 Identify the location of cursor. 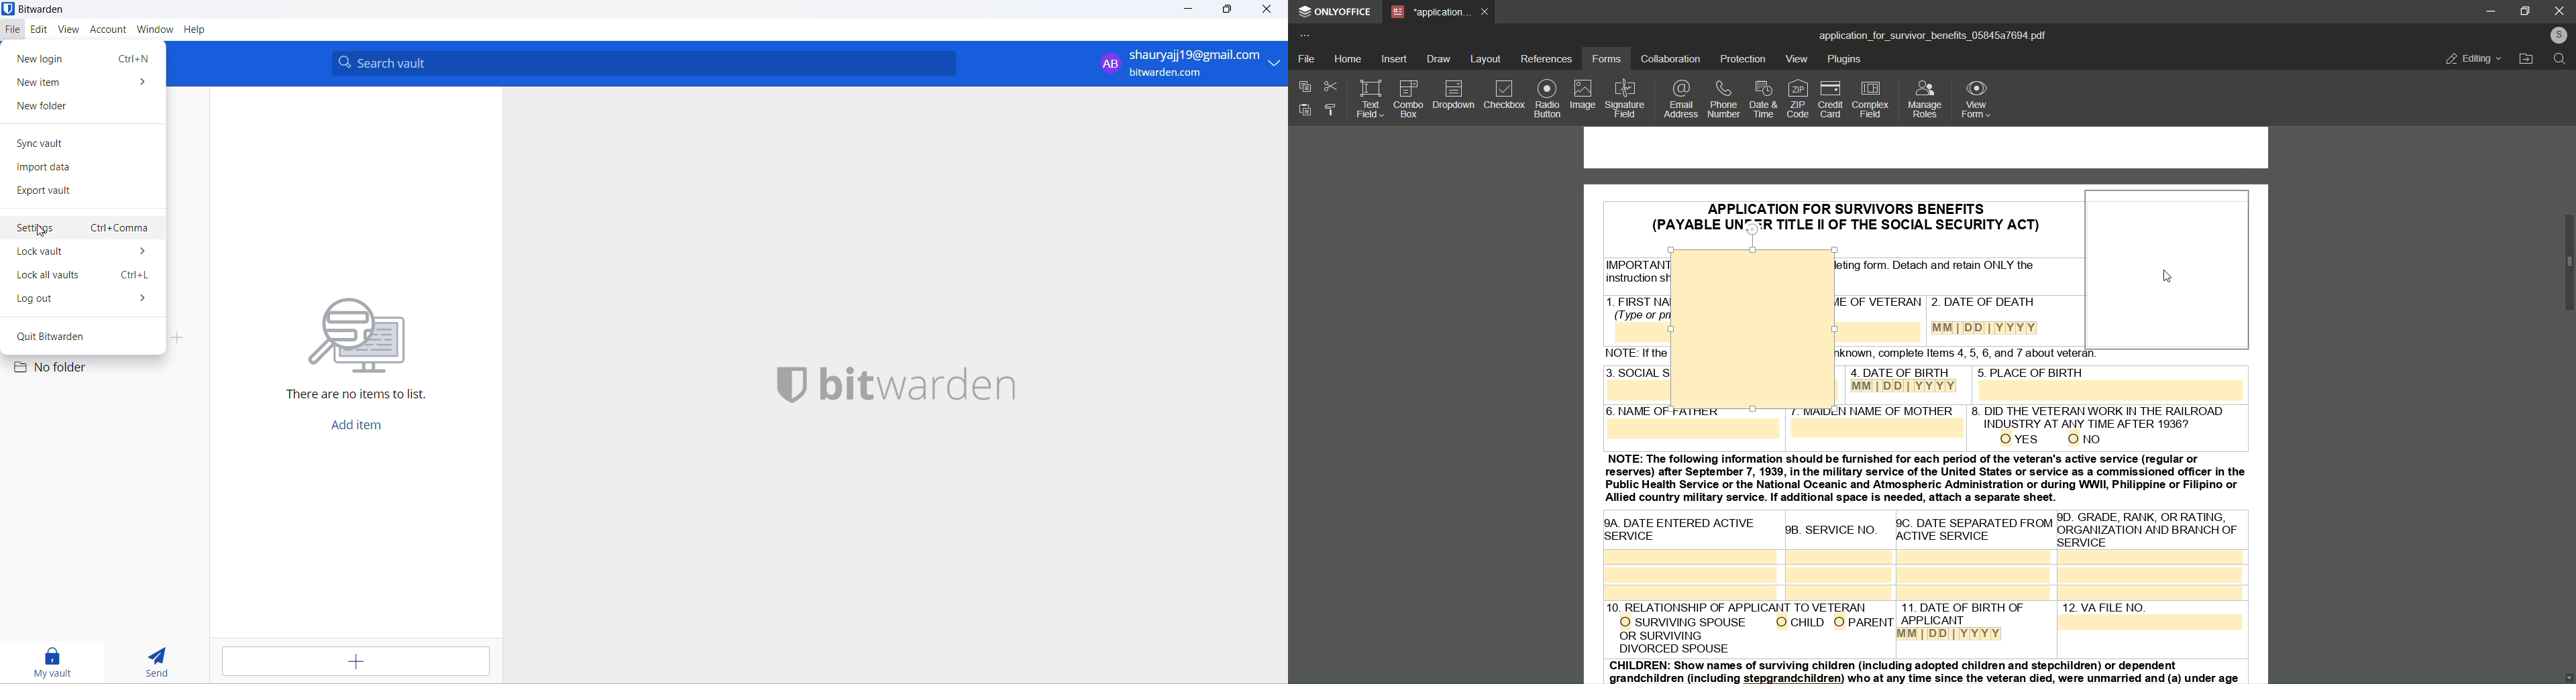
(40, 231).